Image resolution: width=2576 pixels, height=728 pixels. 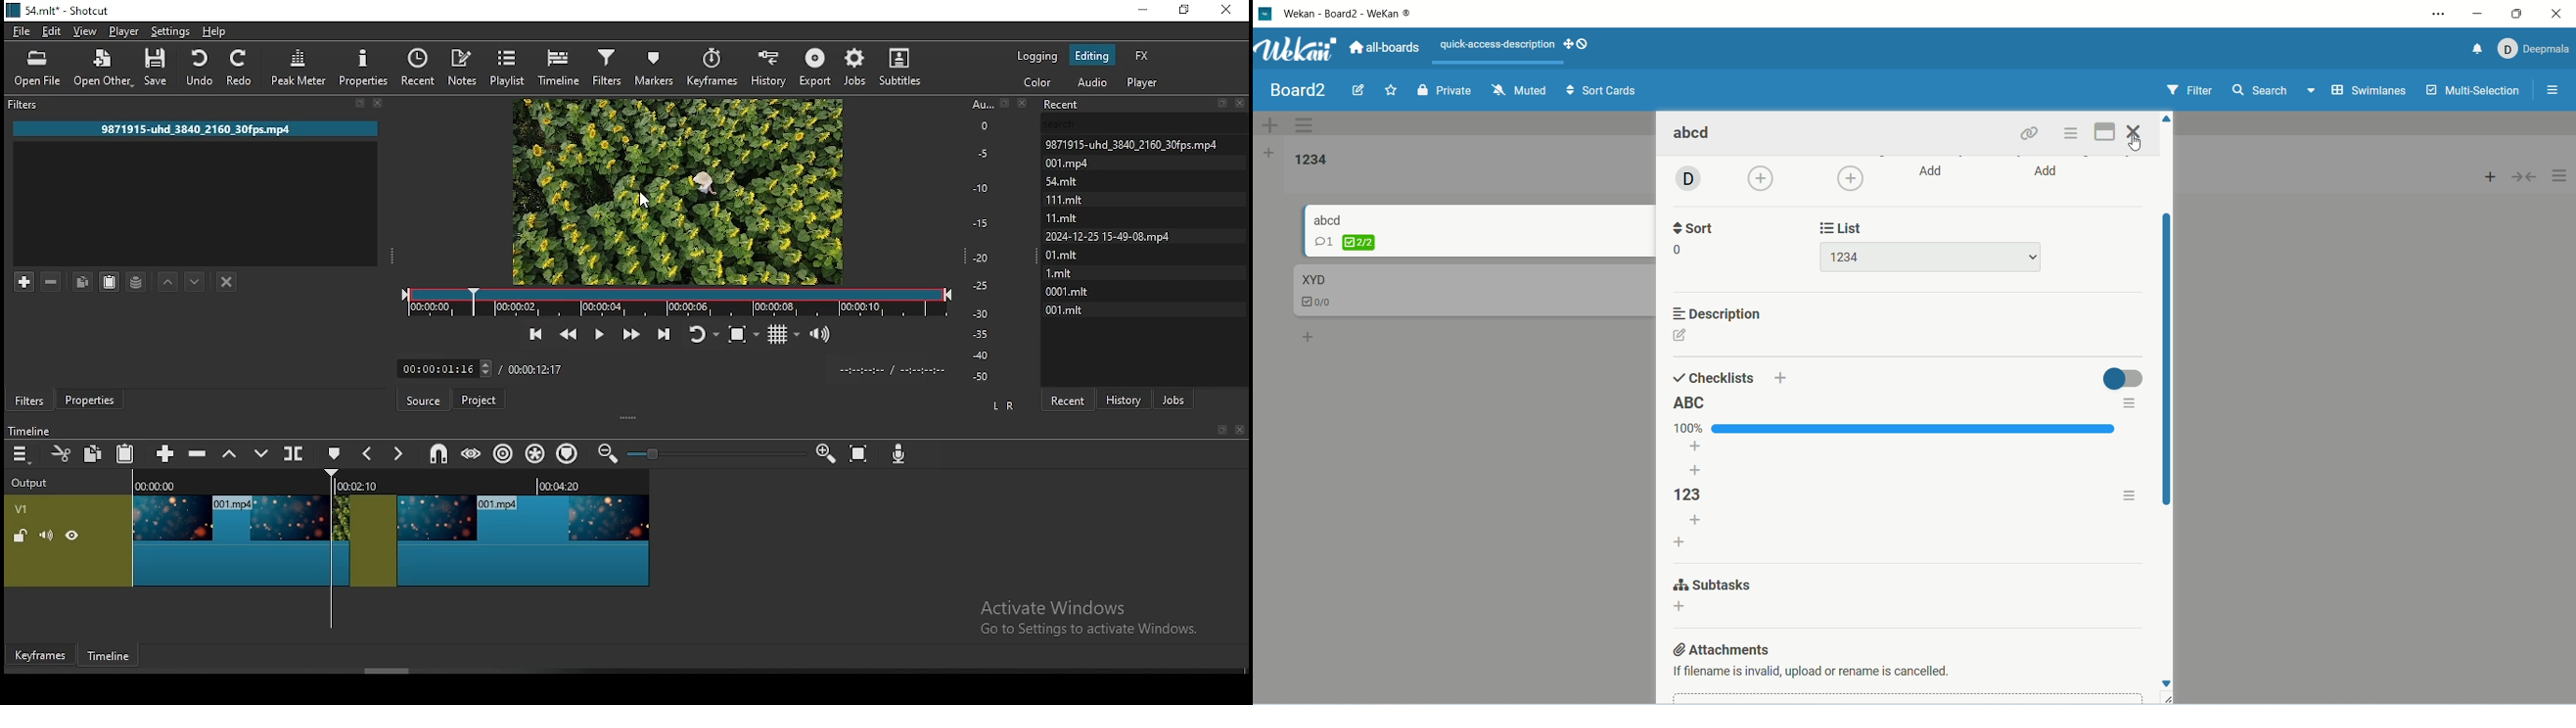 I want to click on add, so click(x=1782, y=377).